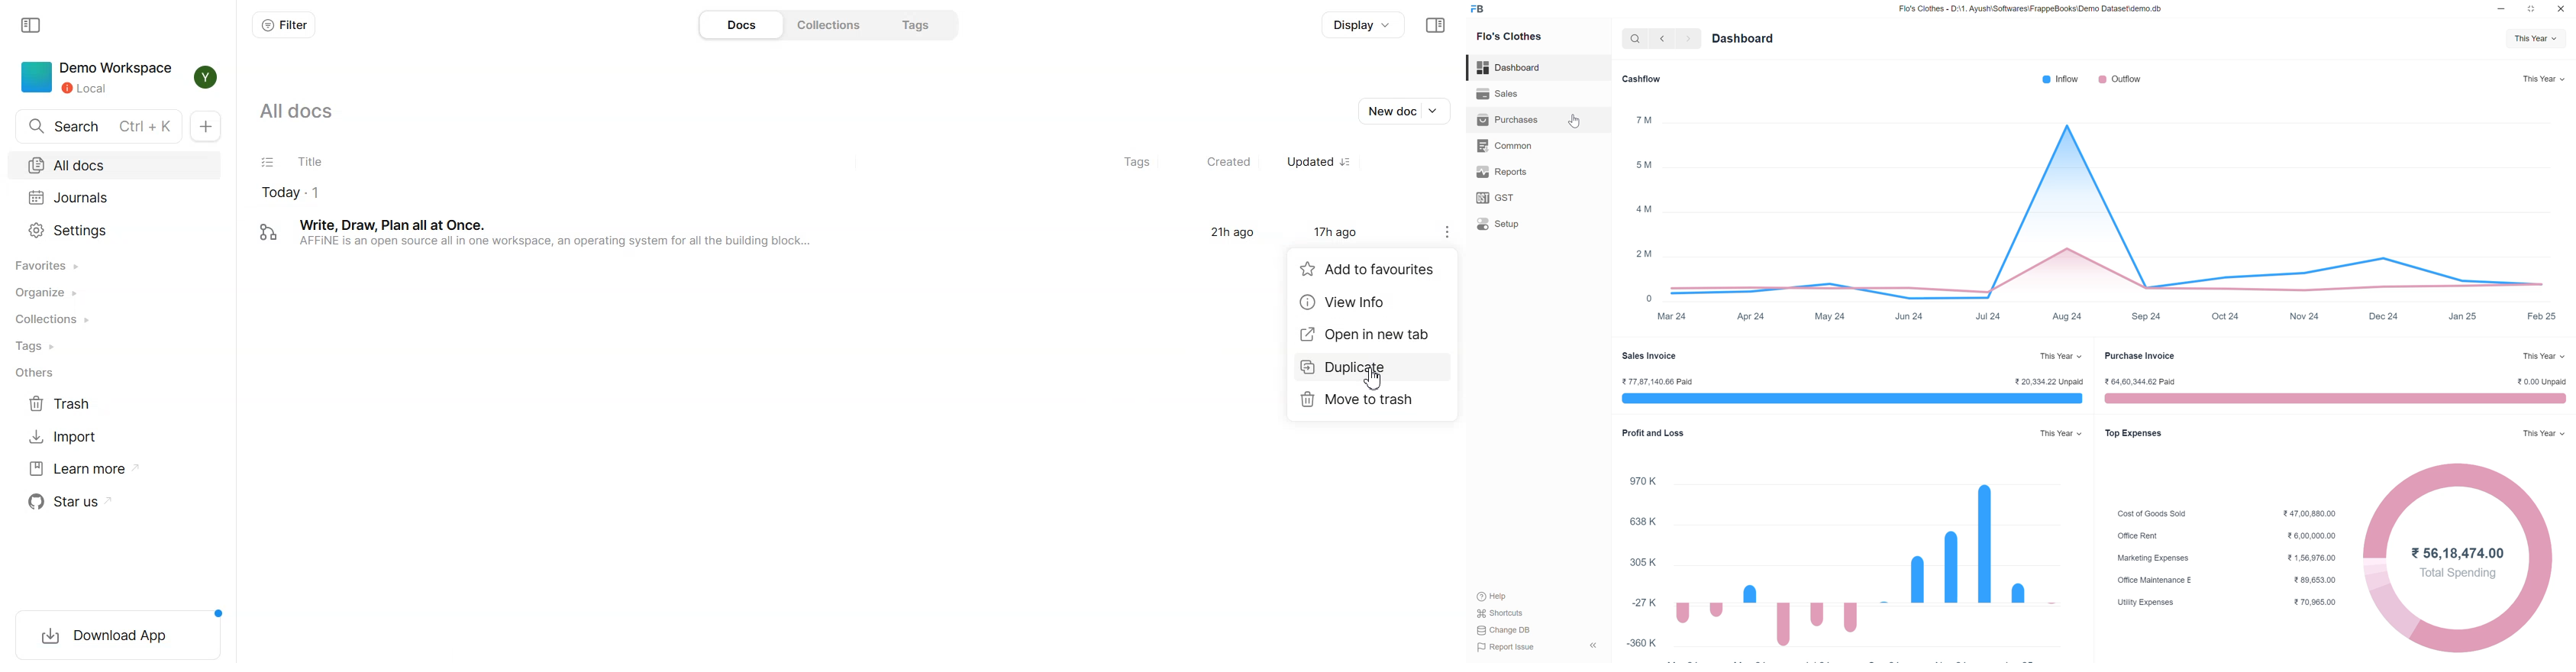  Describe the element at coordinates (2317, 580) in the screenshot. I see `89,653.00` at that location.